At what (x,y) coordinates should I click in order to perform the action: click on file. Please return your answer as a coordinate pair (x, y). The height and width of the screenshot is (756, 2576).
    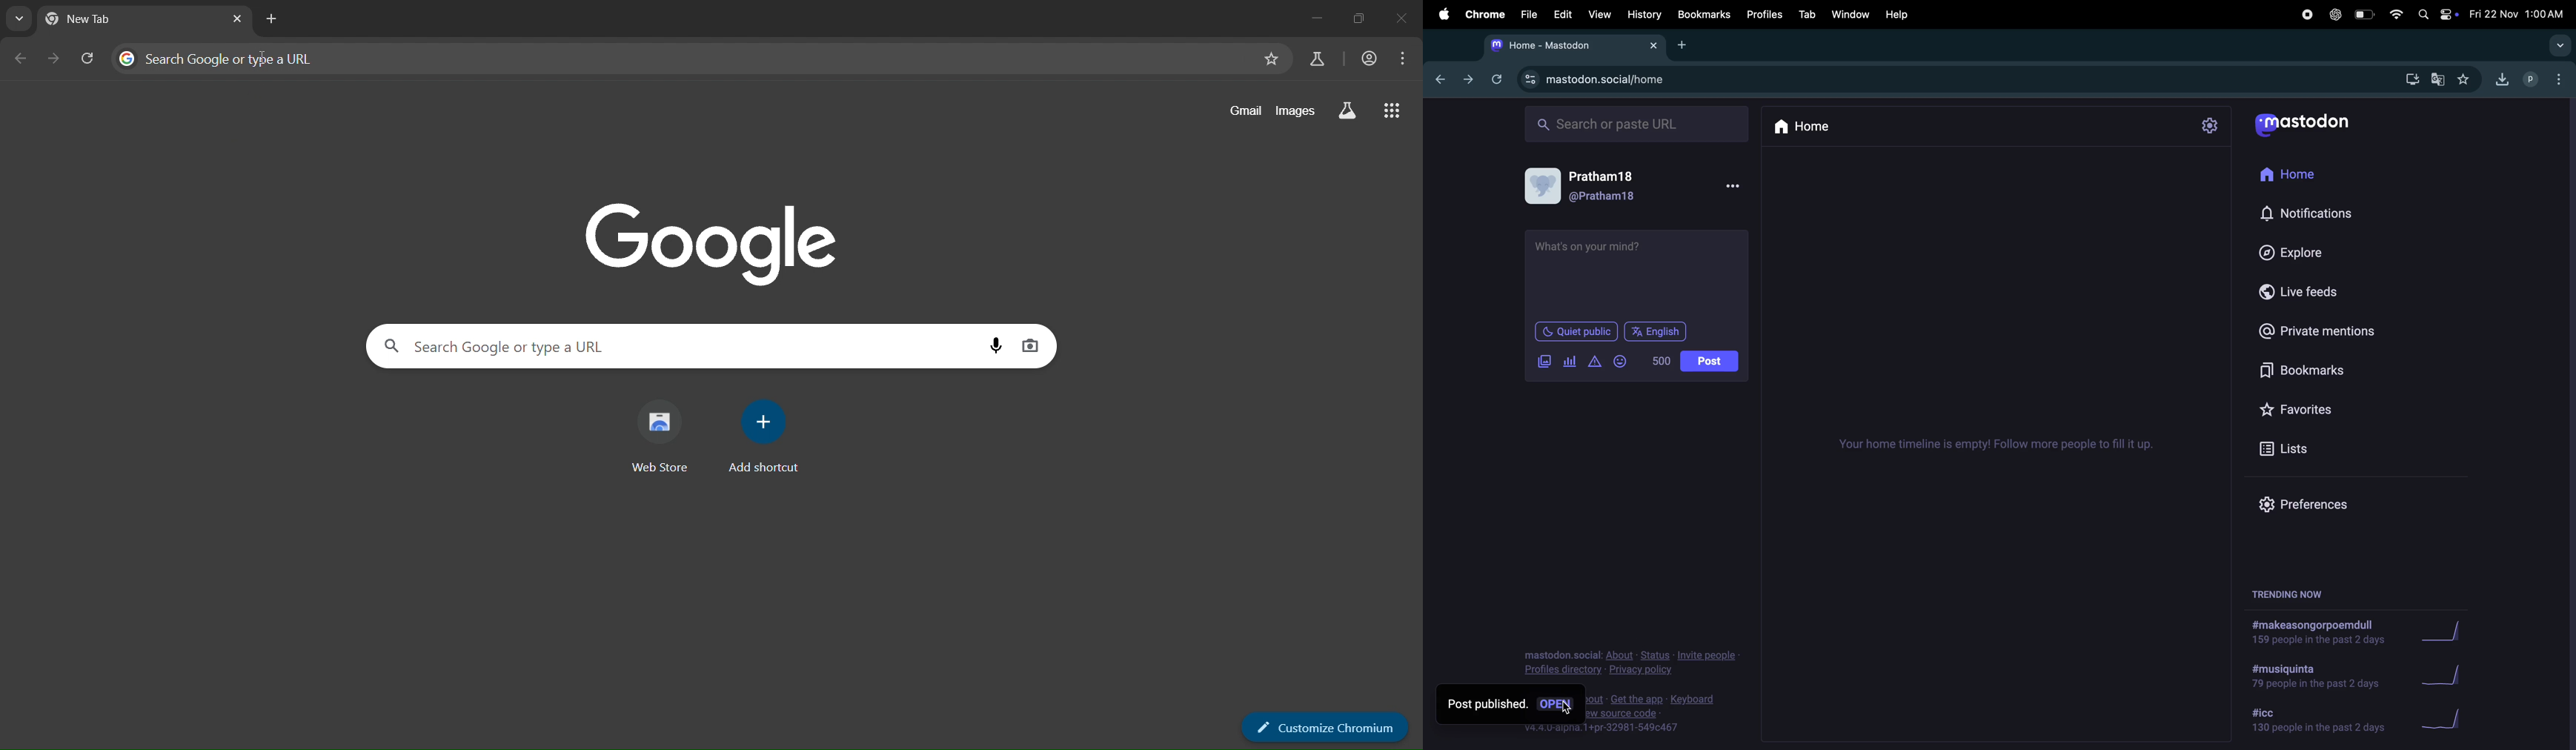
    Looking at the image, I should click on (1526, 16).